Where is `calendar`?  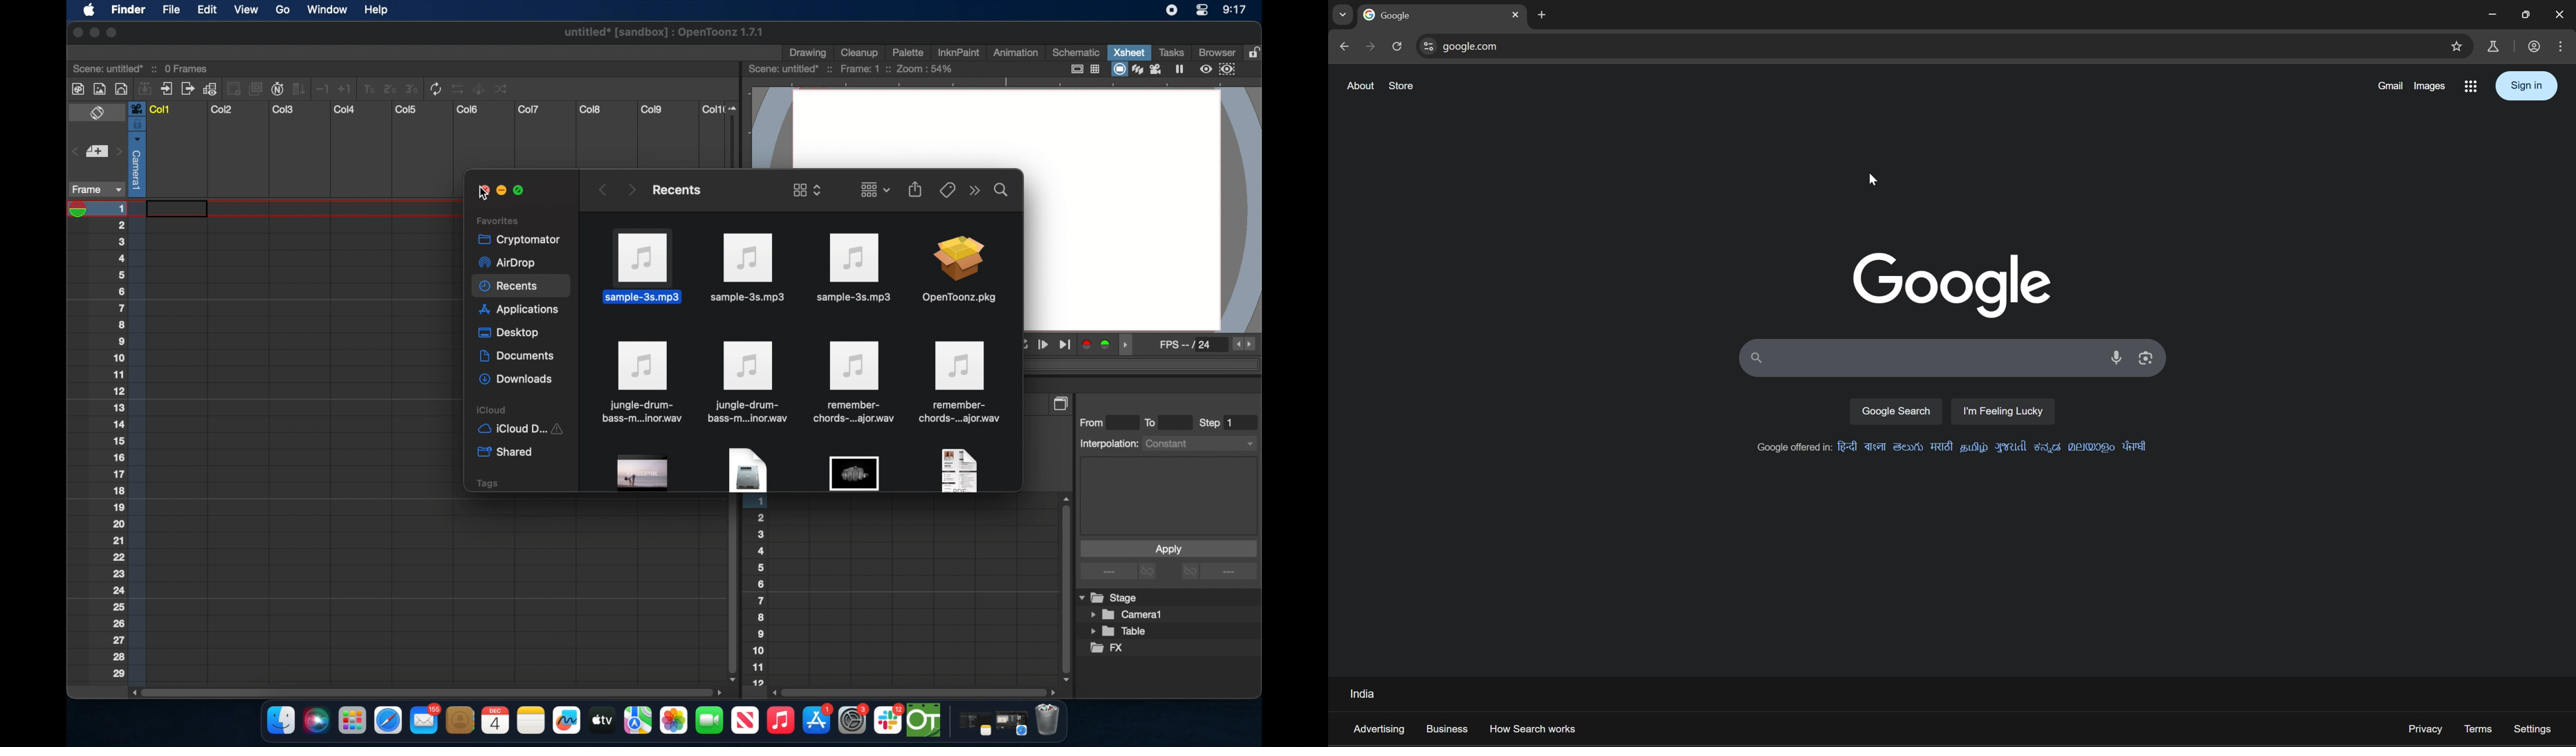
calendar is located at coordinates (495, 720).